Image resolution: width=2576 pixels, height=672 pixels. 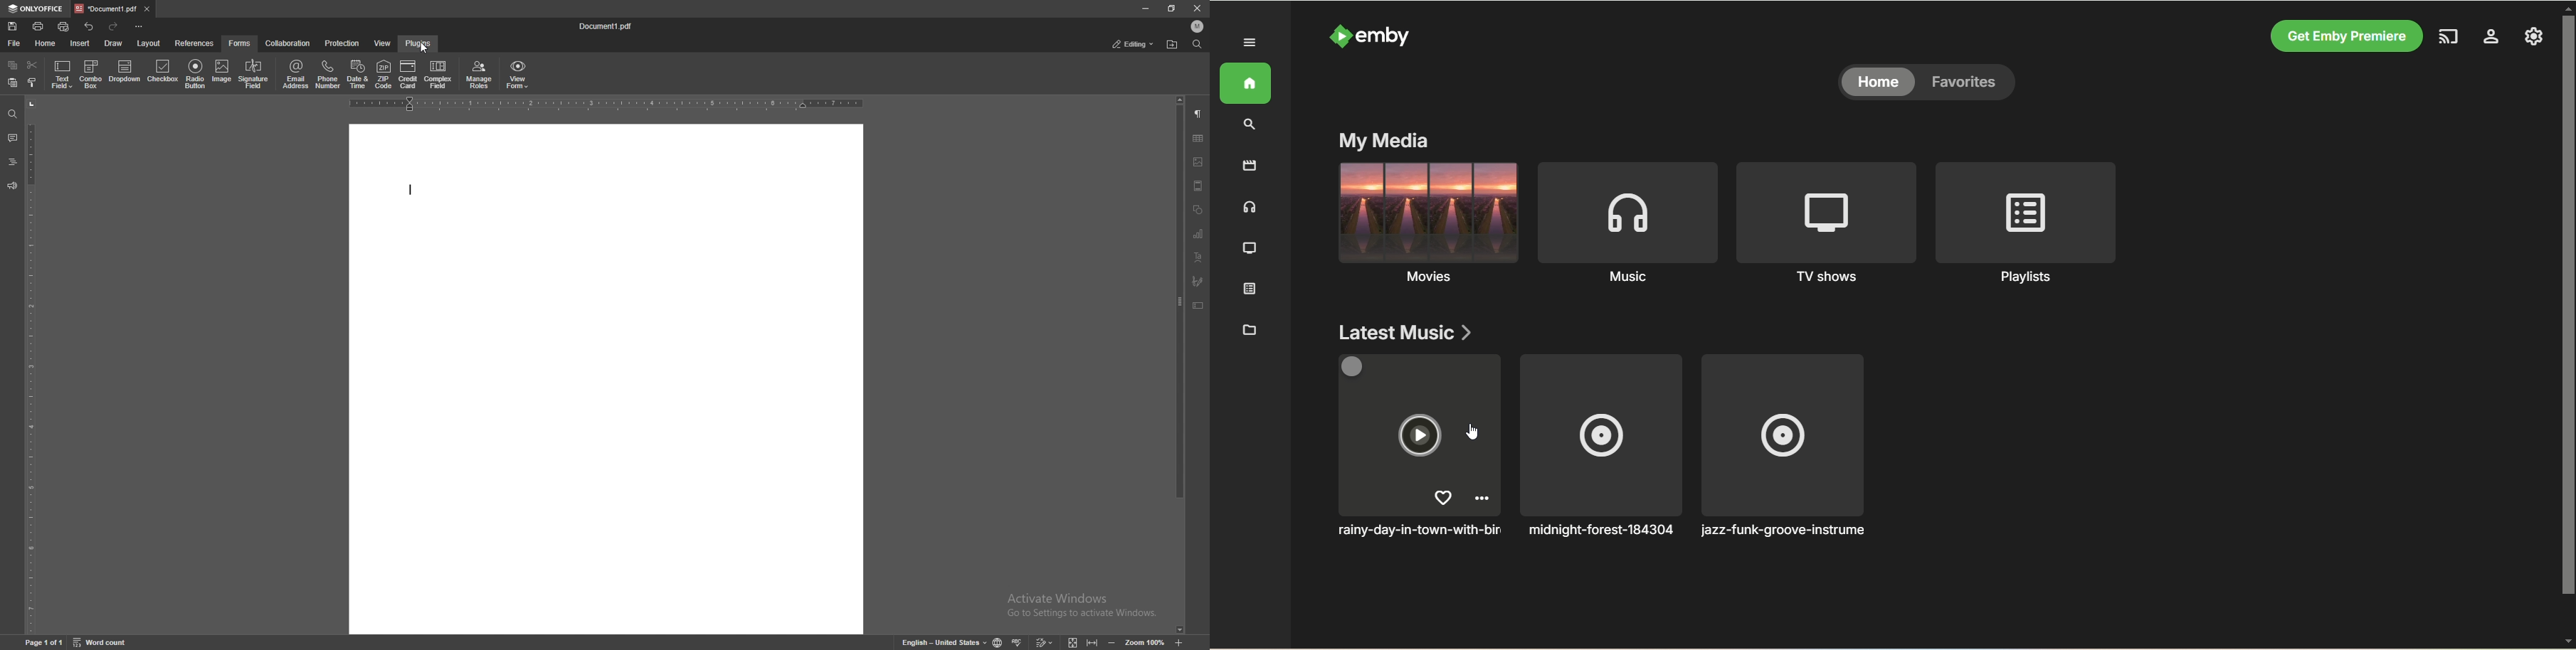 I want to click on layout, so click(x=148, y=43).